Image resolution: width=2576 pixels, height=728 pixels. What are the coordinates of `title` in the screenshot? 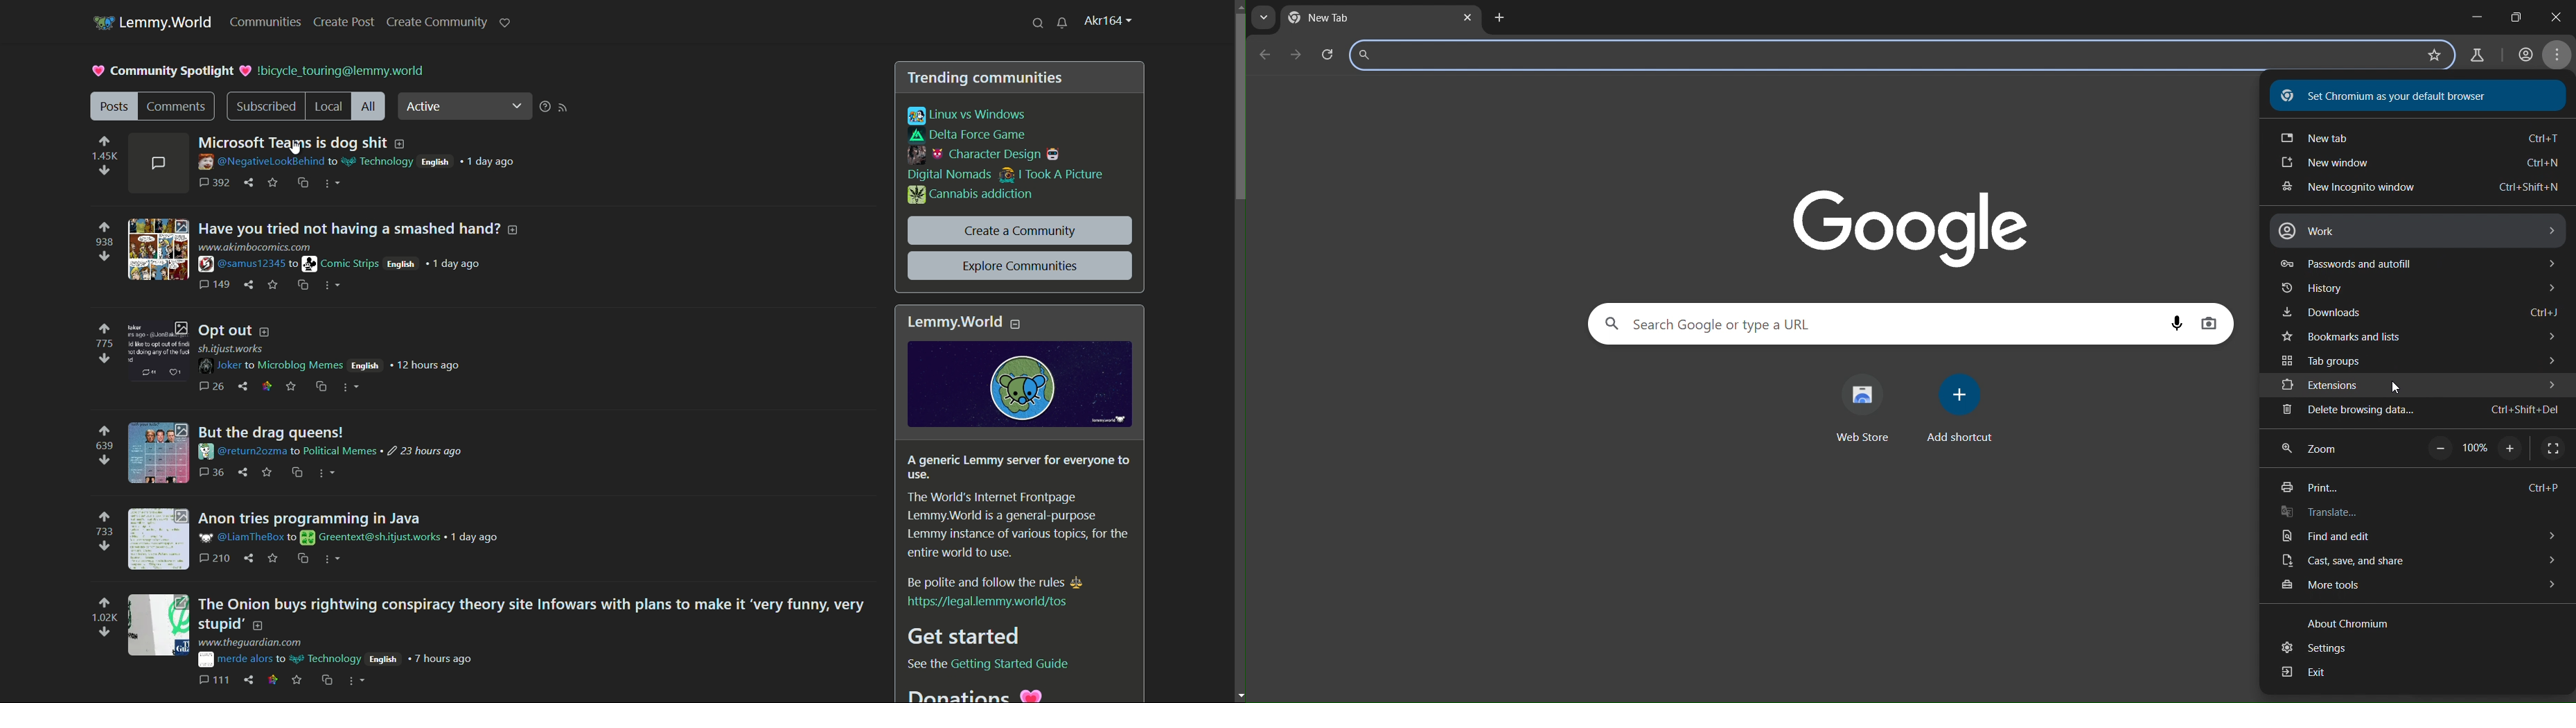 It's located at (963, 322).